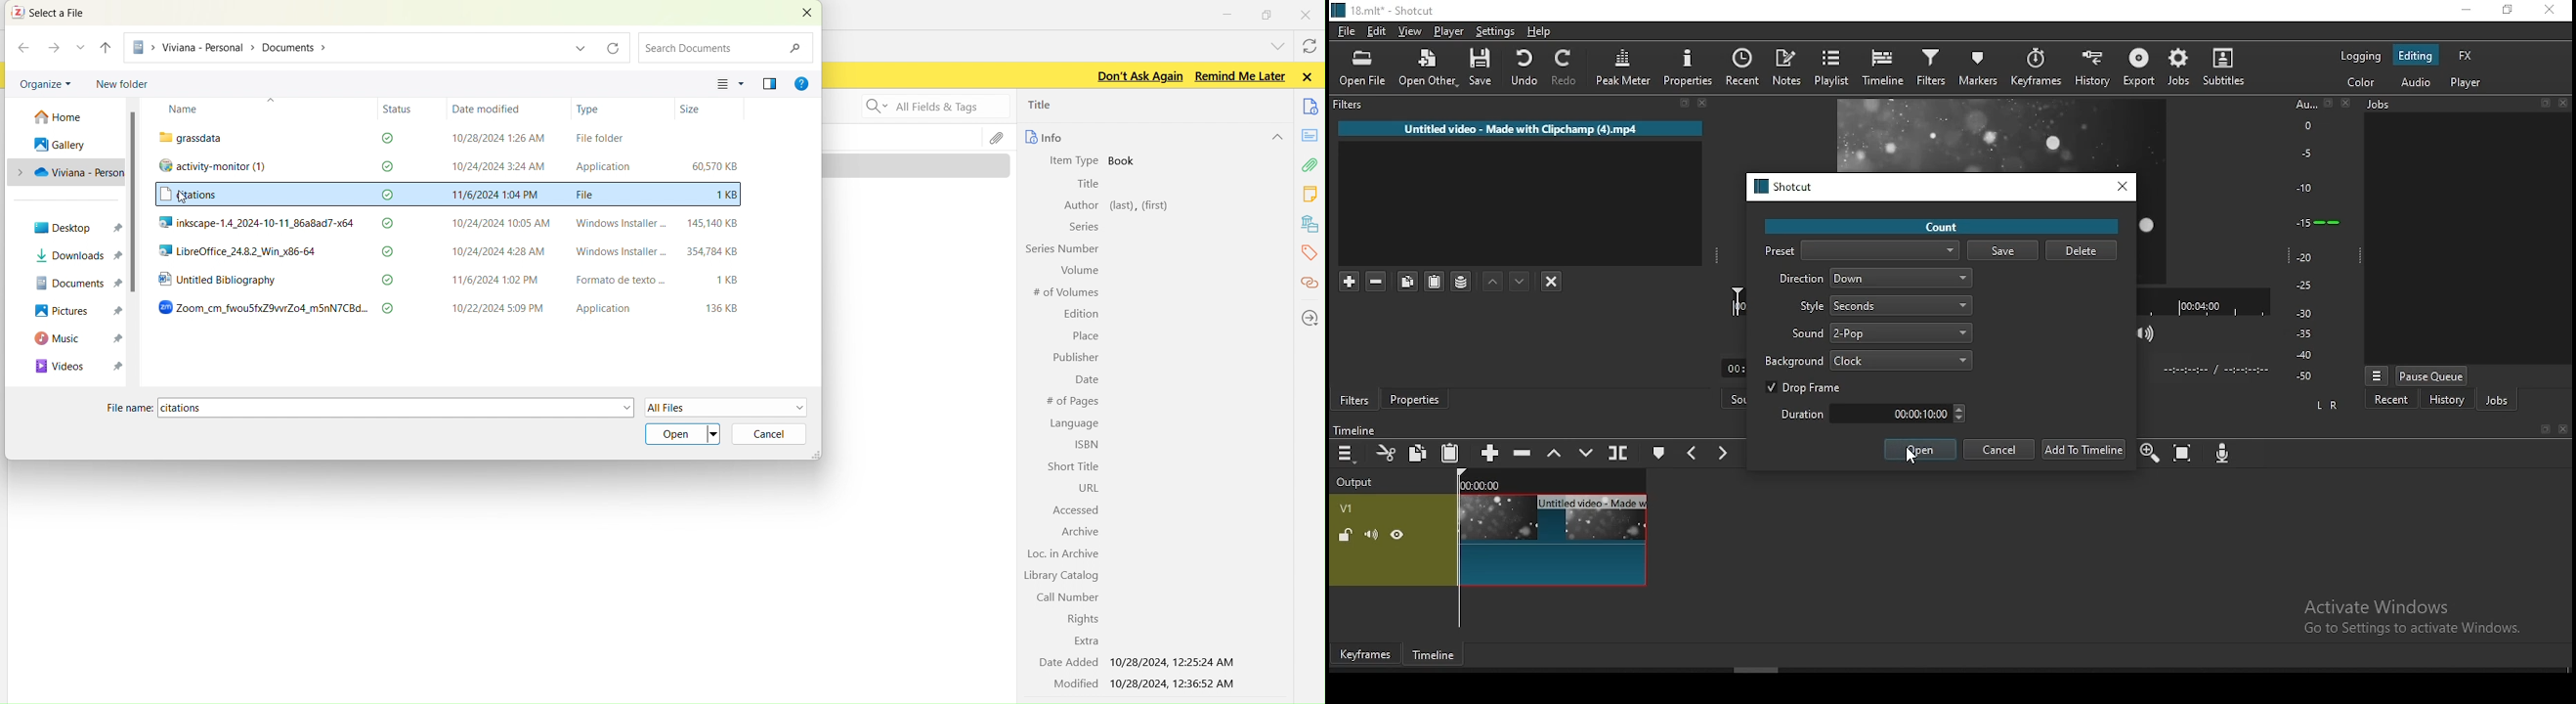  I want to click on Windows Installer - , so click(617, 223).